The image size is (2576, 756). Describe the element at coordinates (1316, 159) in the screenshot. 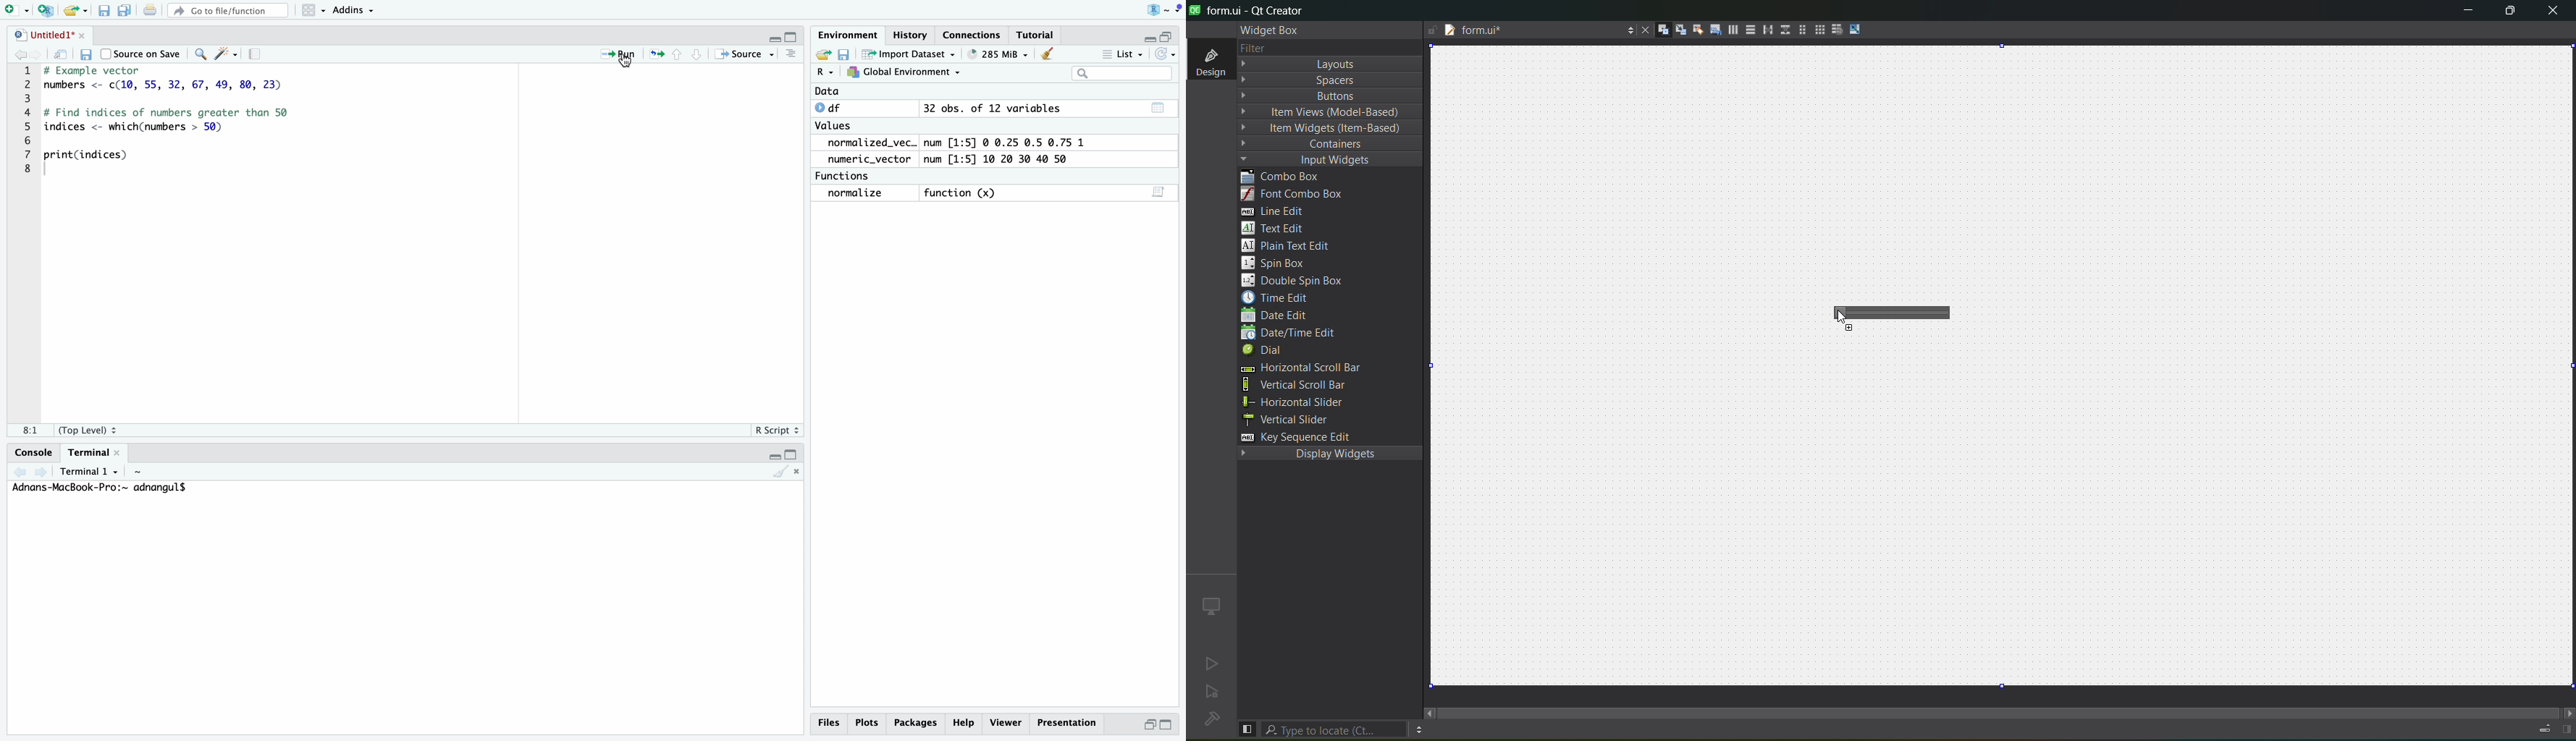

I see `input widgets` at that location.